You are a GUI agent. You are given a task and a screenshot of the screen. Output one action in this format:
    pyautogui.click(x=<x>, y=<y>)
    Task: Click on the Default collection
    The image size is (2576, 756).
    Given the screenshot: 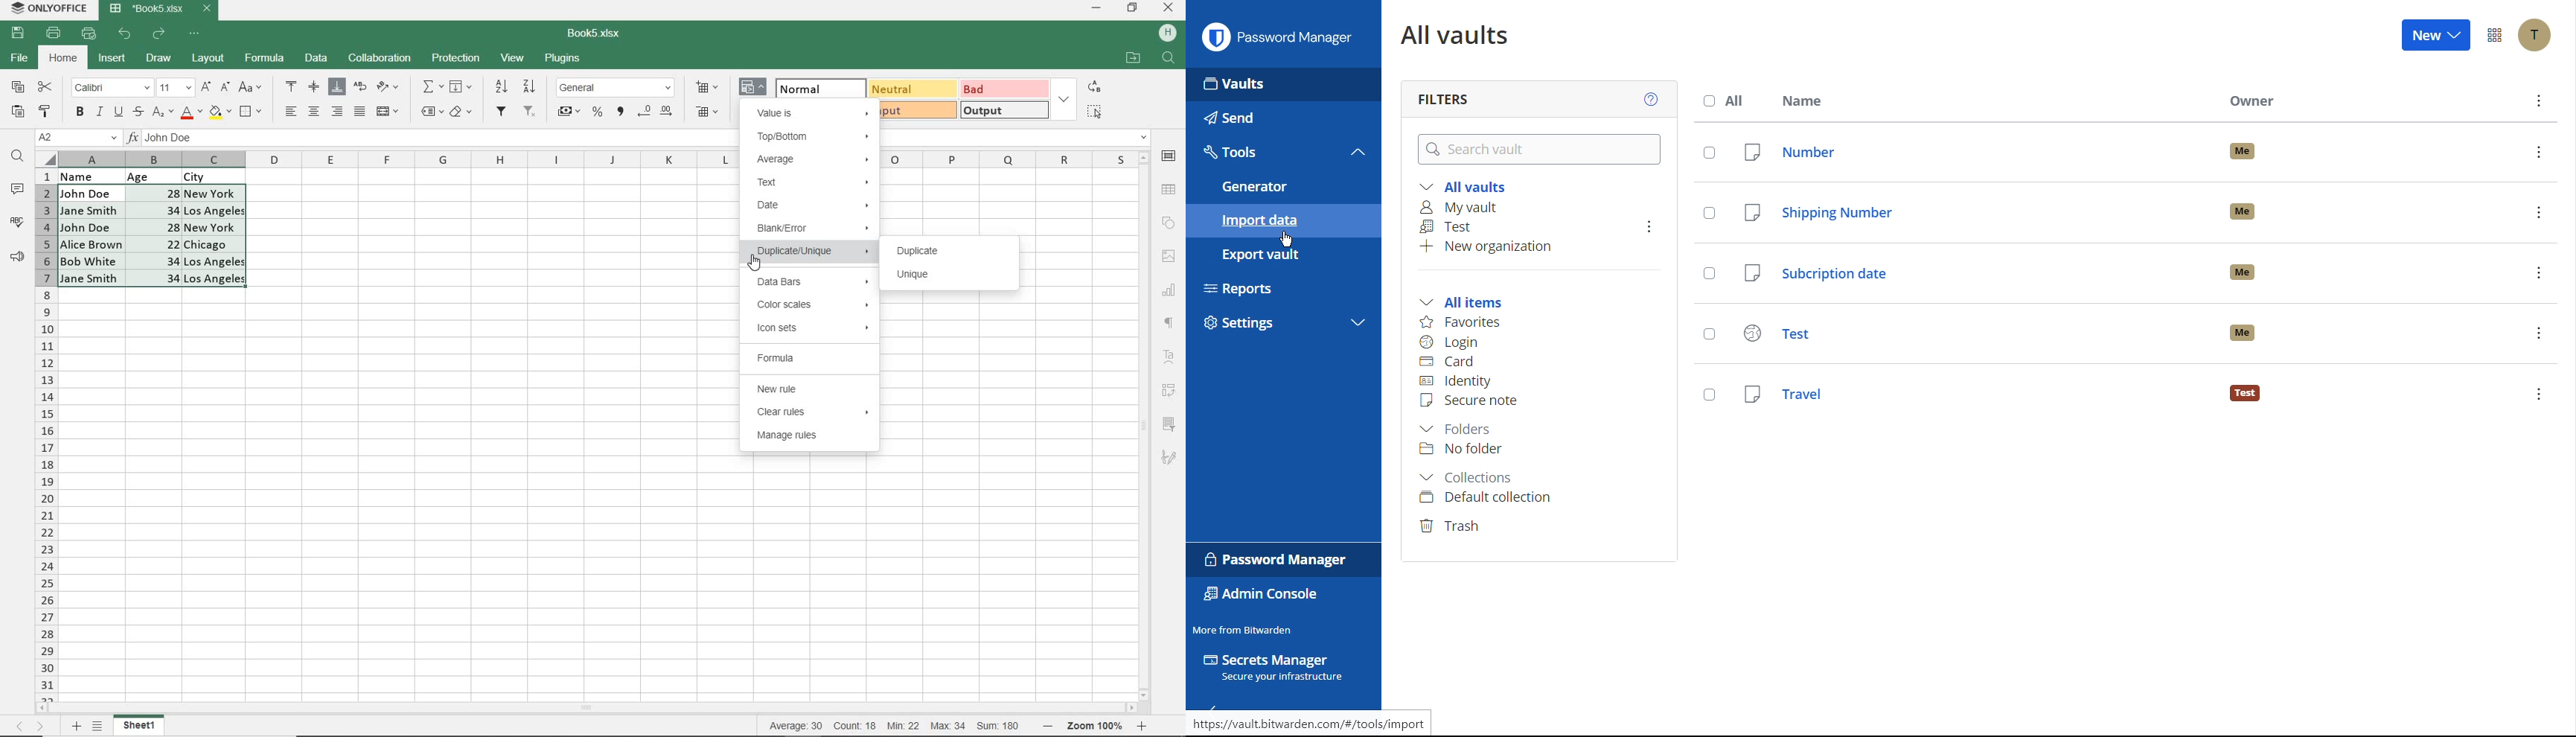 What is the action you would take?
    pyautogui.click(x=1489, y=498)
    